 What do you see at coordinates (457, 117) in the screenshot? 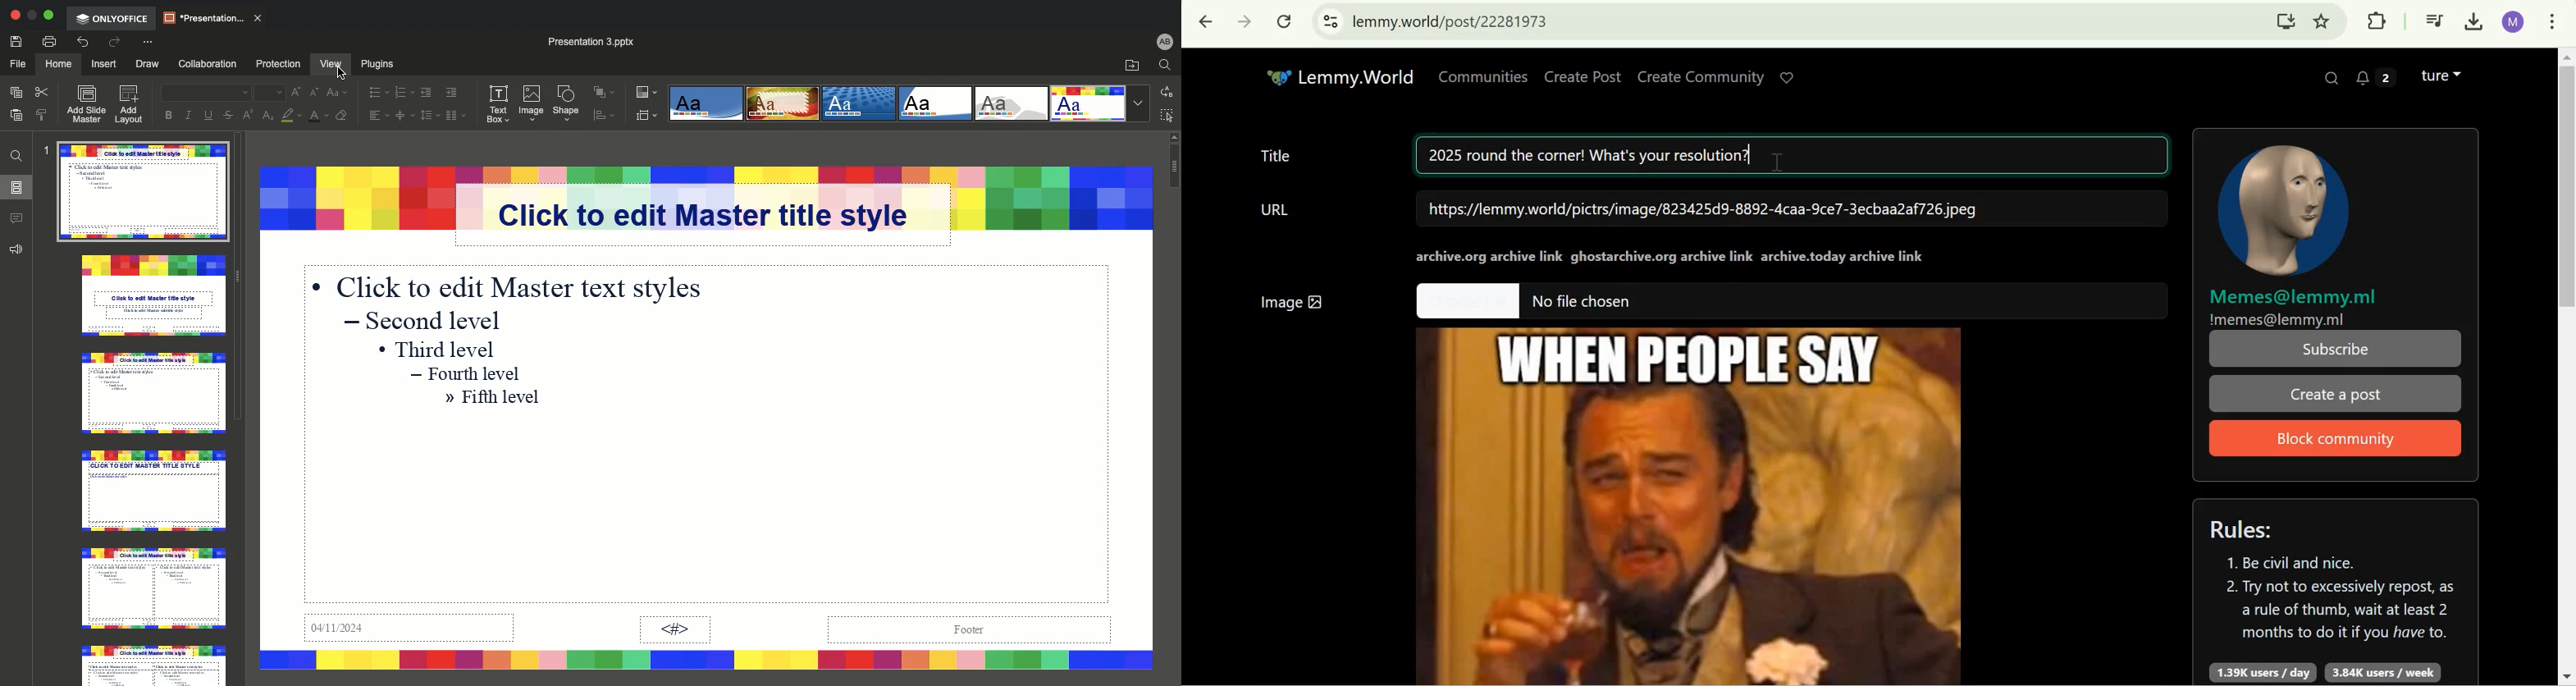
I see `Column` at bounding box center [457, 117].